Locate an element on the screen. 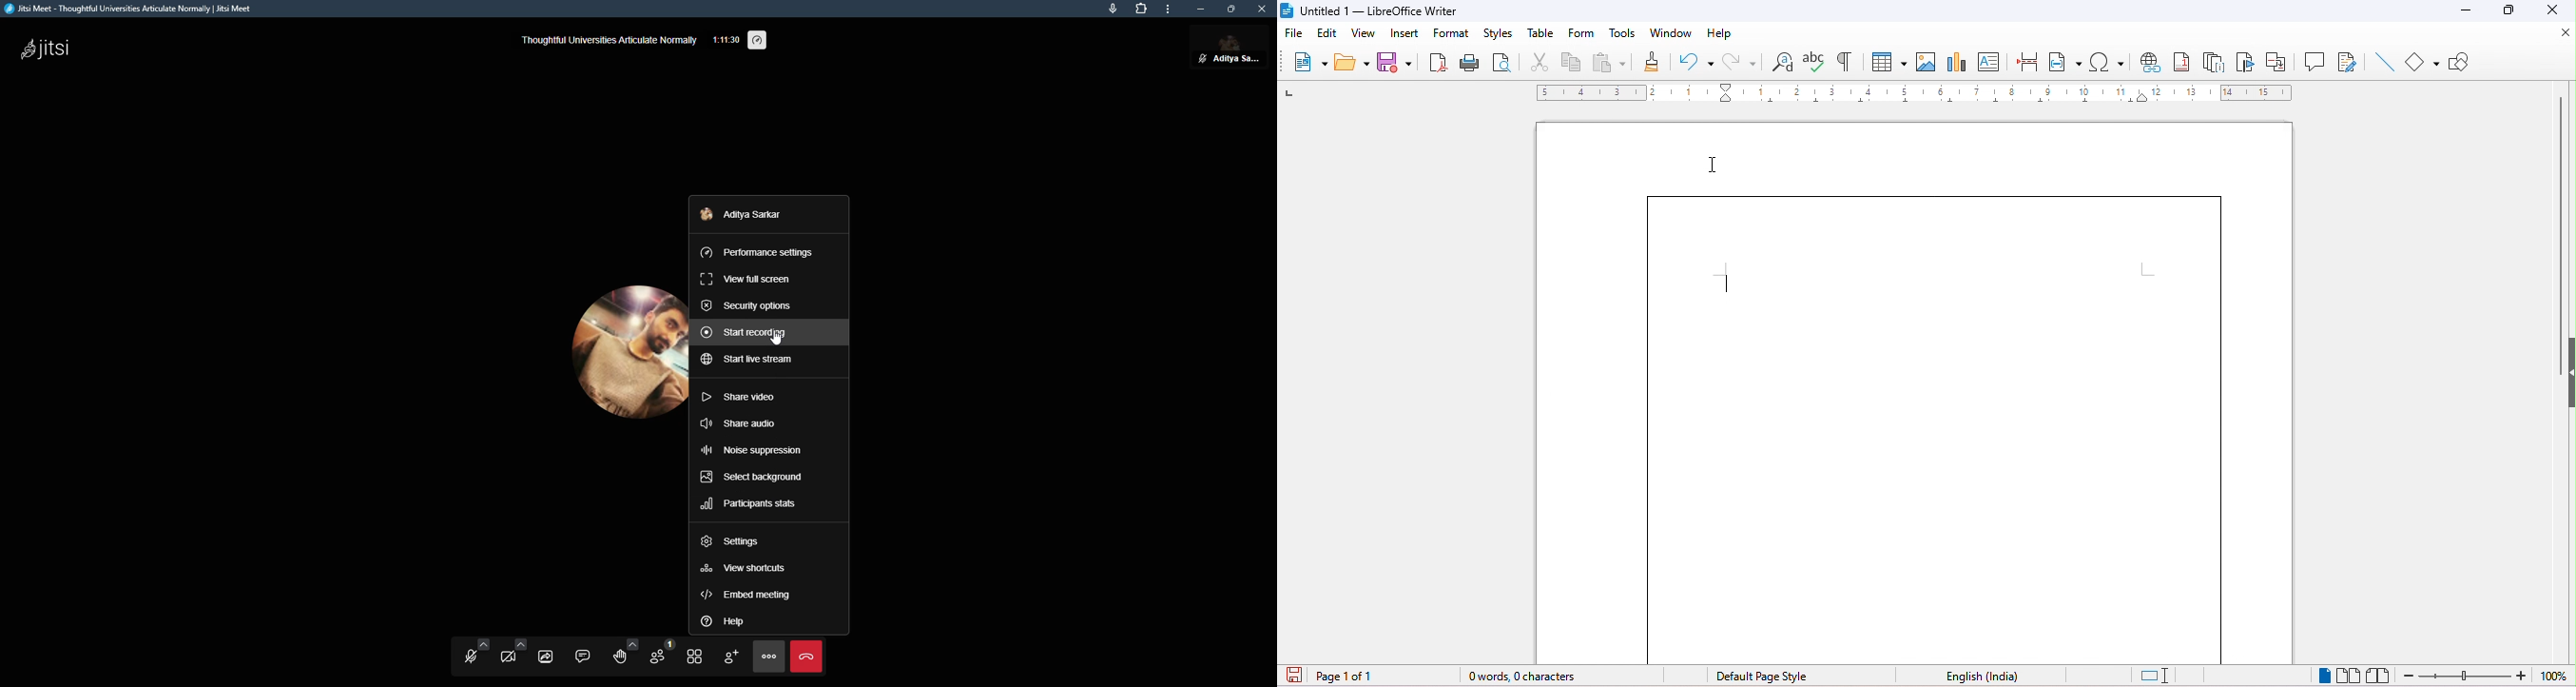  view fullscreen is located at coordinates (747, 278).